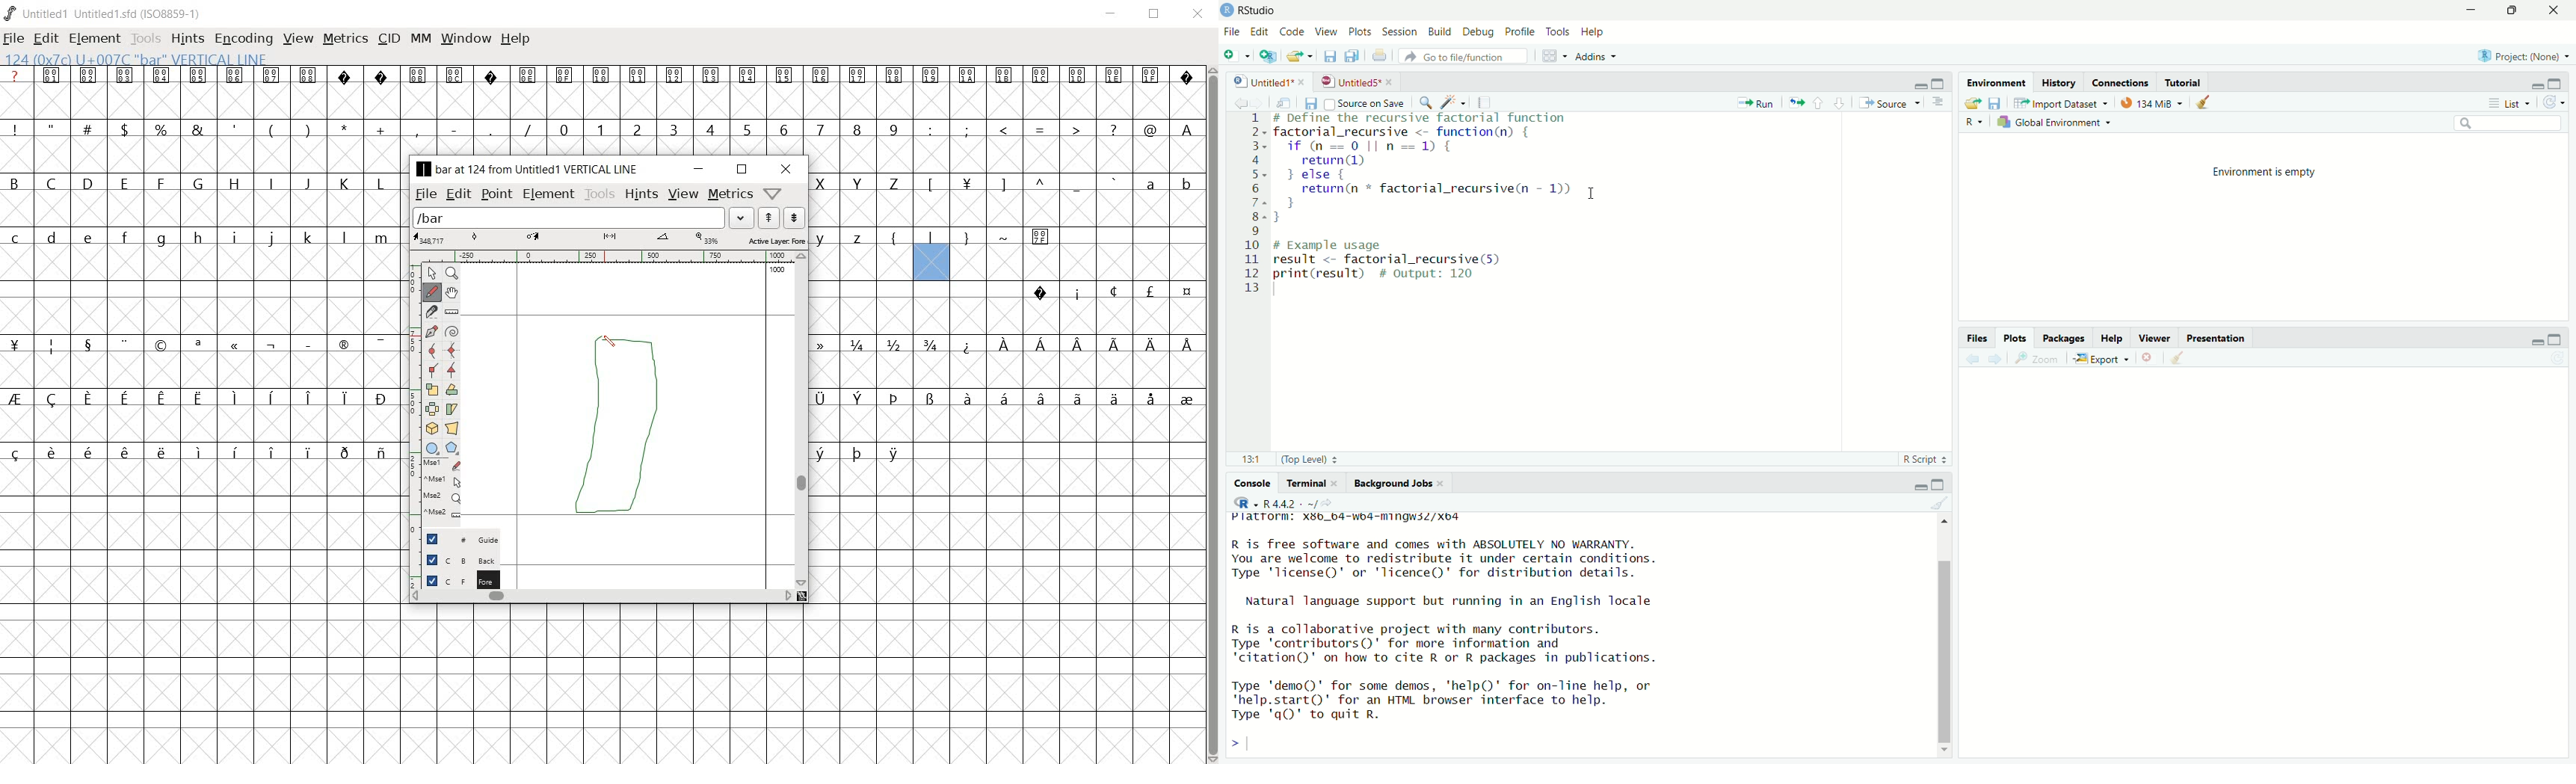 The height and width of the screenshot is (784, 2576). Describe the element at coordinates (2536, 341) in the screenshot. I see `Minimize` at that location.